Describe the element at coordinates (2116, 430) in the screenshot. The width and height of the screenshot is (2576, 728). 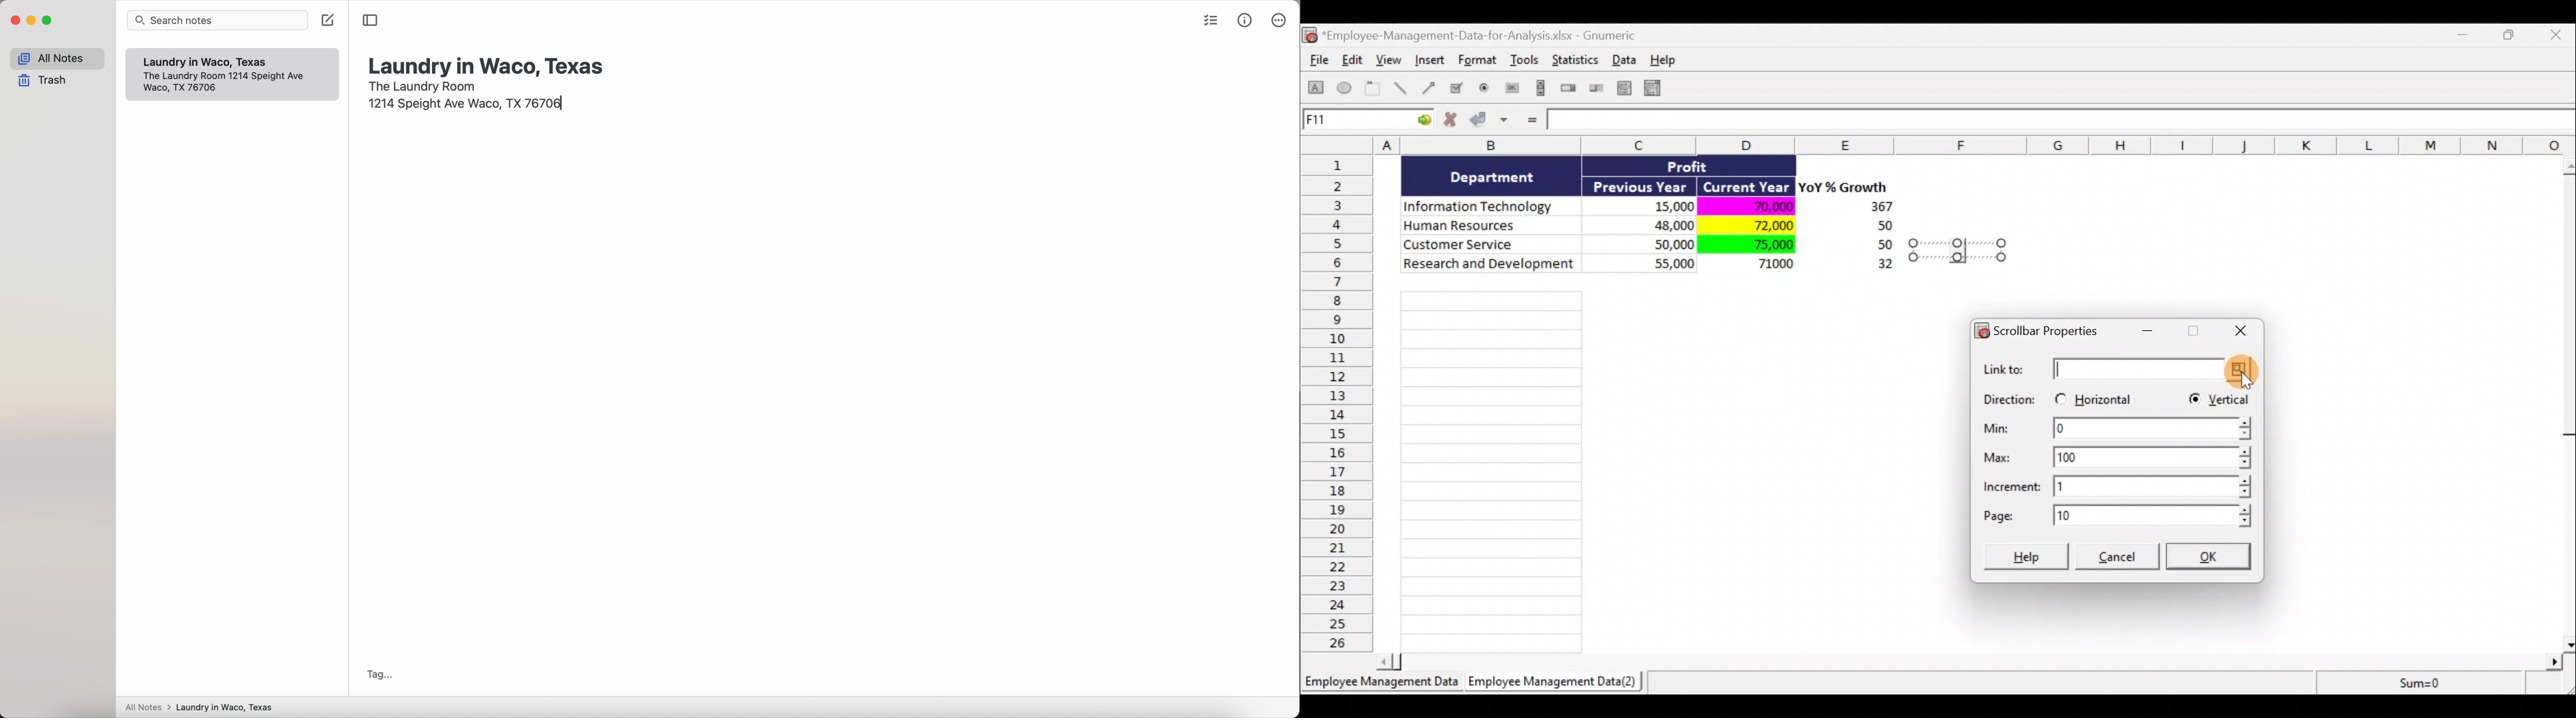
I see `Minimum value` at that location.